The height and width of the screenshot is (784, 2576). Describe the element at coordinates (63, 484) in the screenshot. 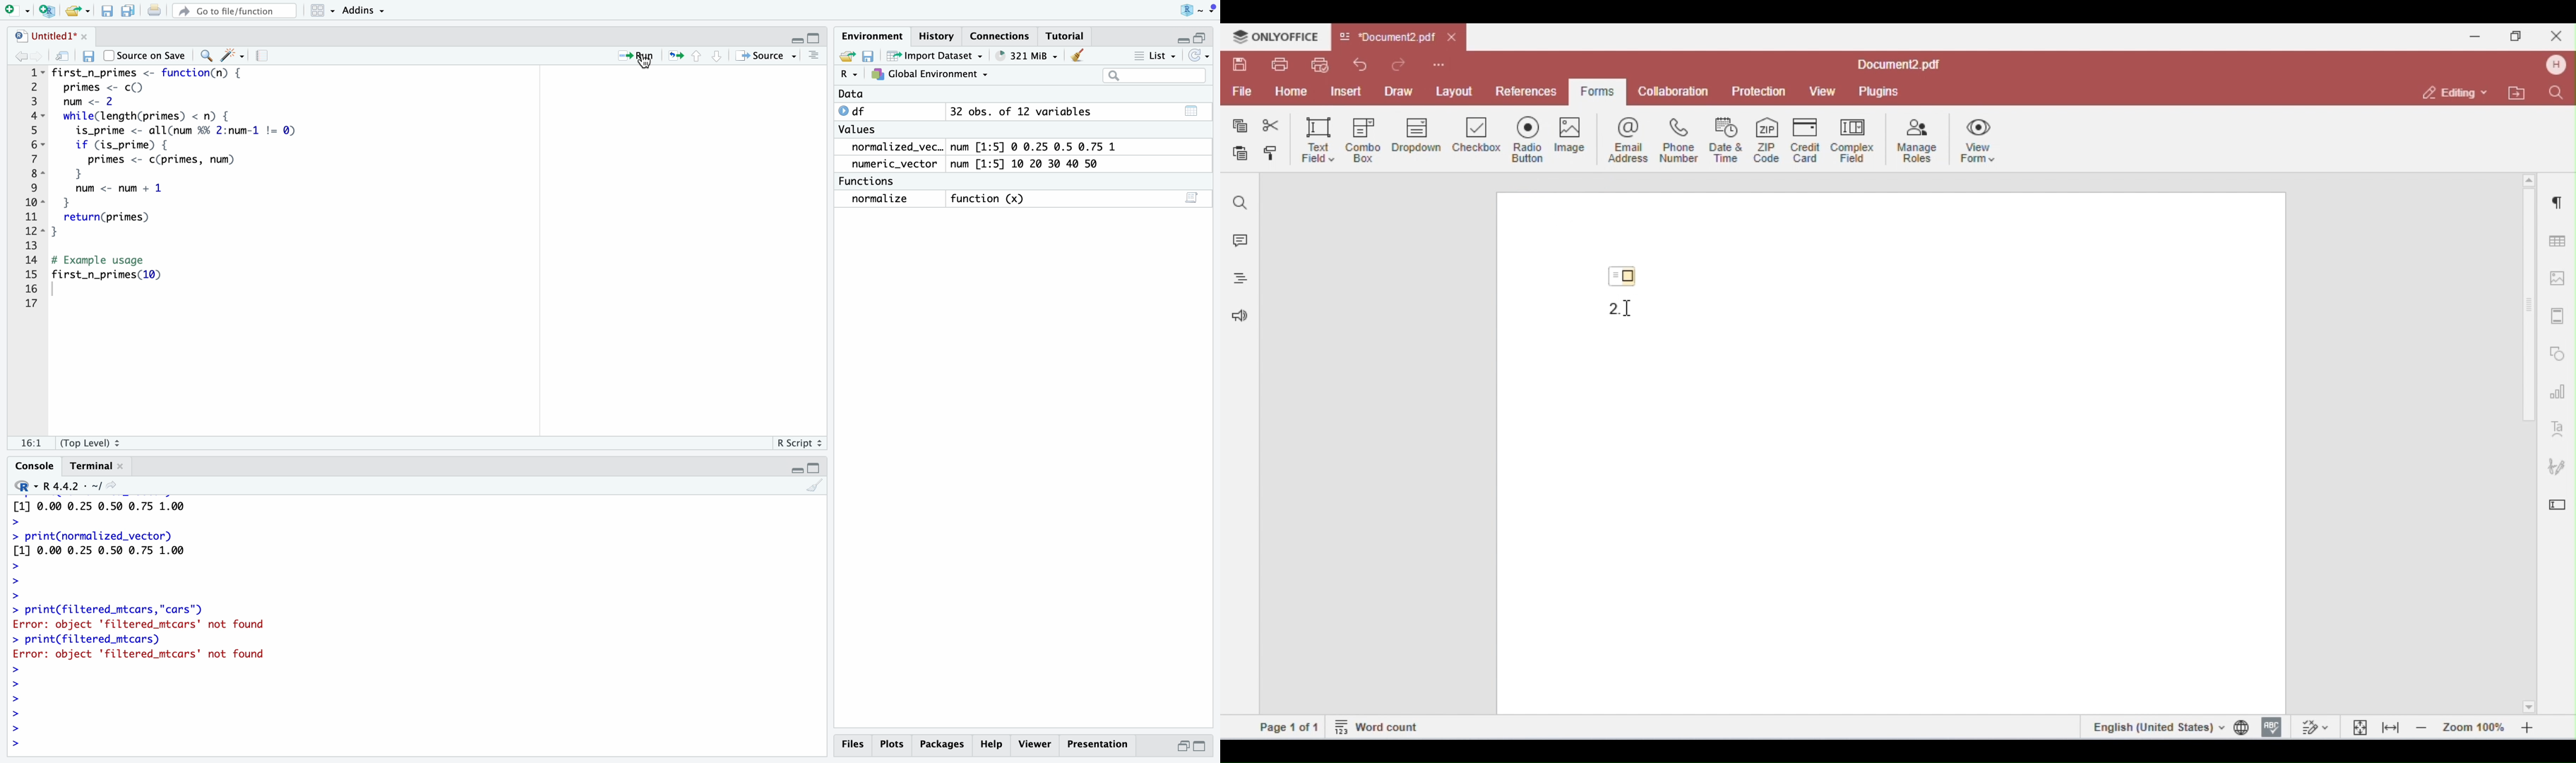

I see `R. R4.4.2` at that location.